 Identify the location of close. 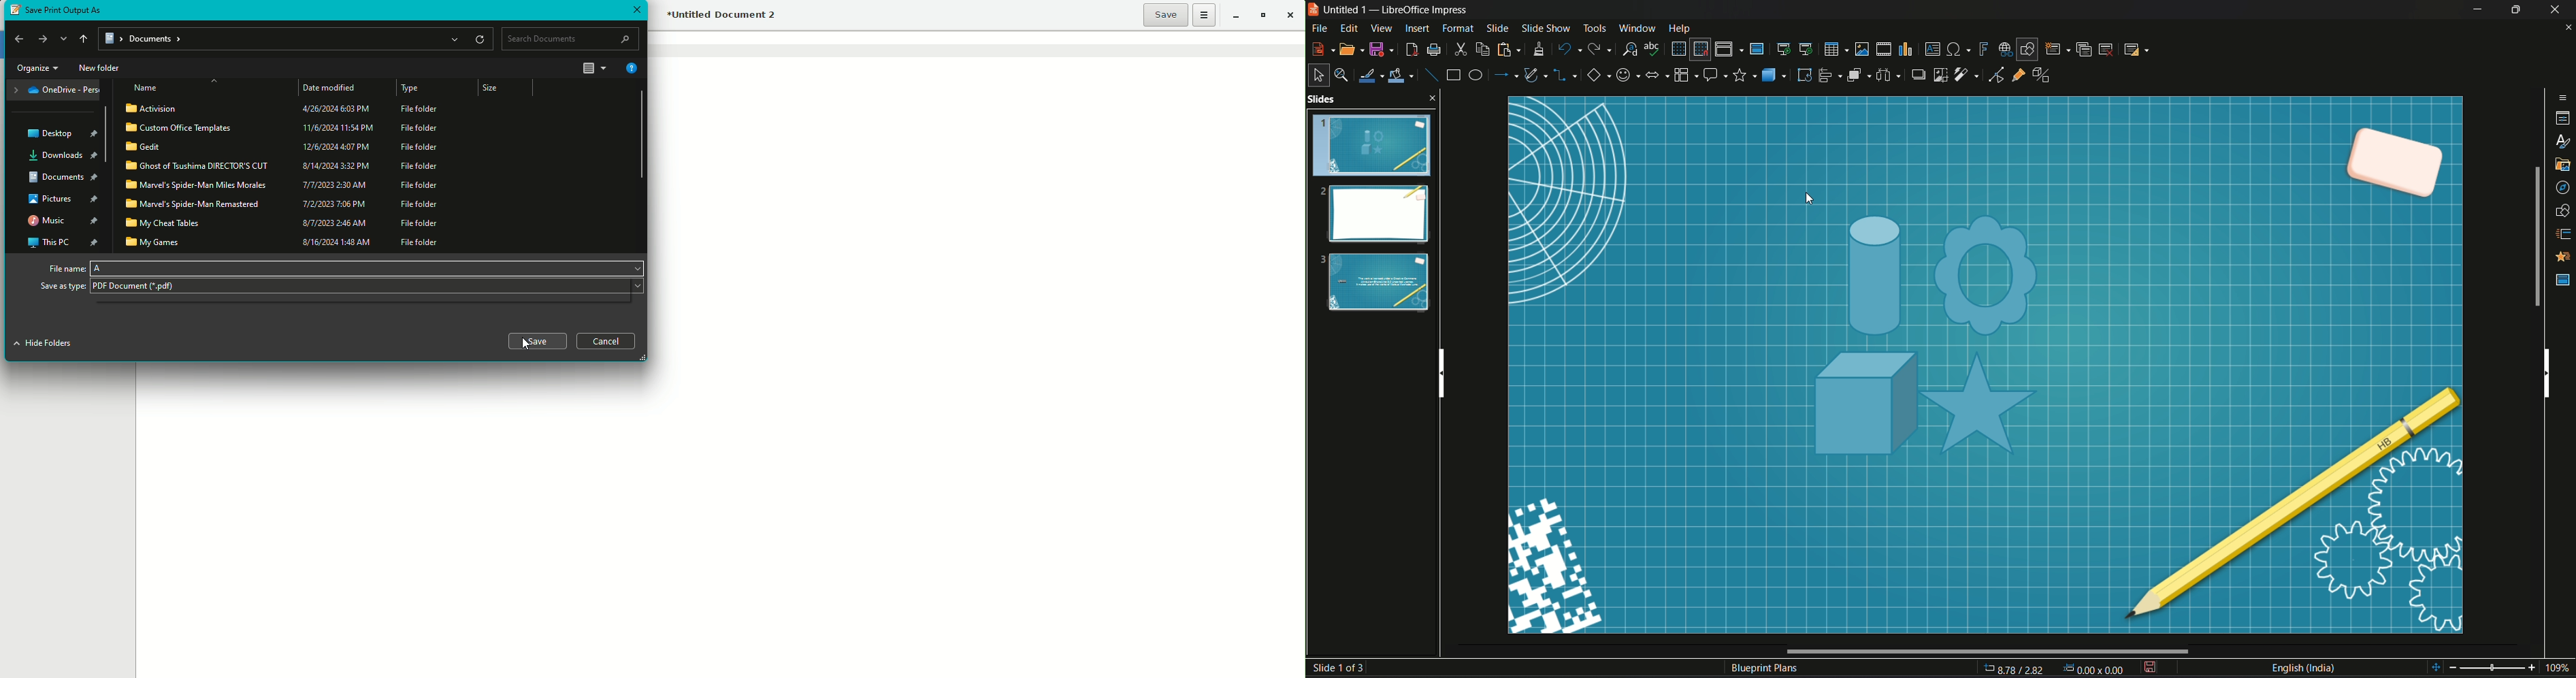
(2568, 28).